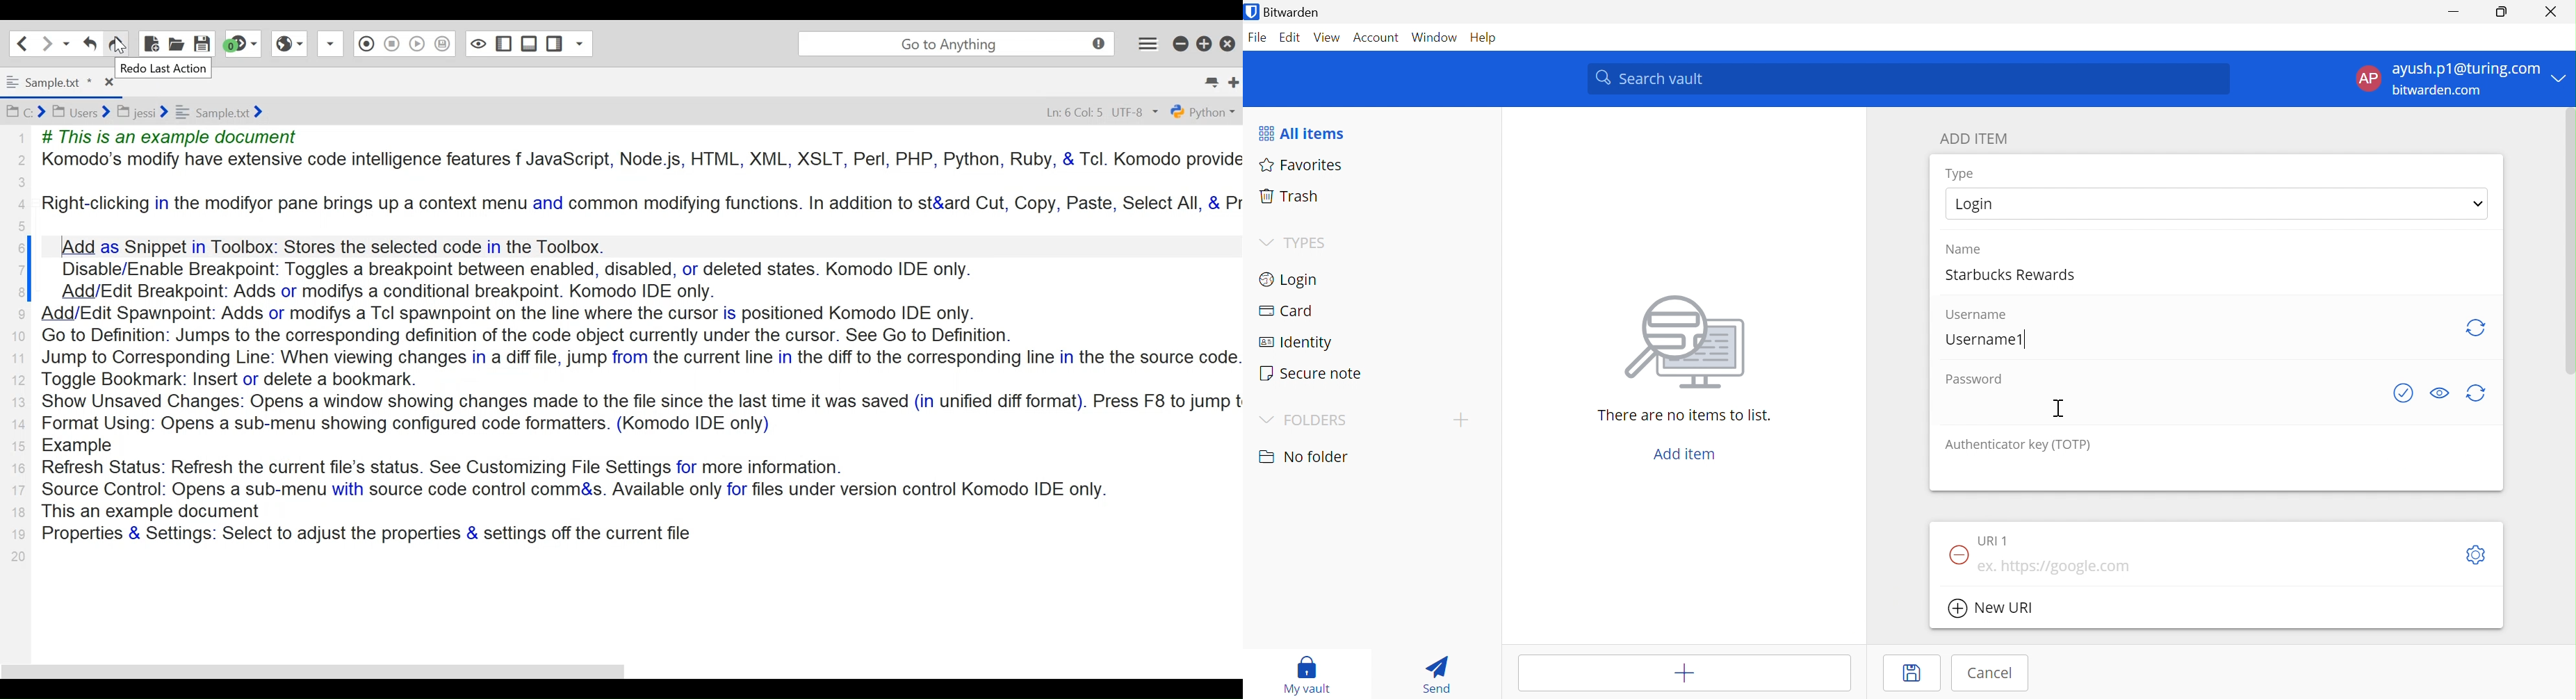 Image resolution: width=2576 pixels, height=700 pixels. I want to click on Help, so click(1489, 38).